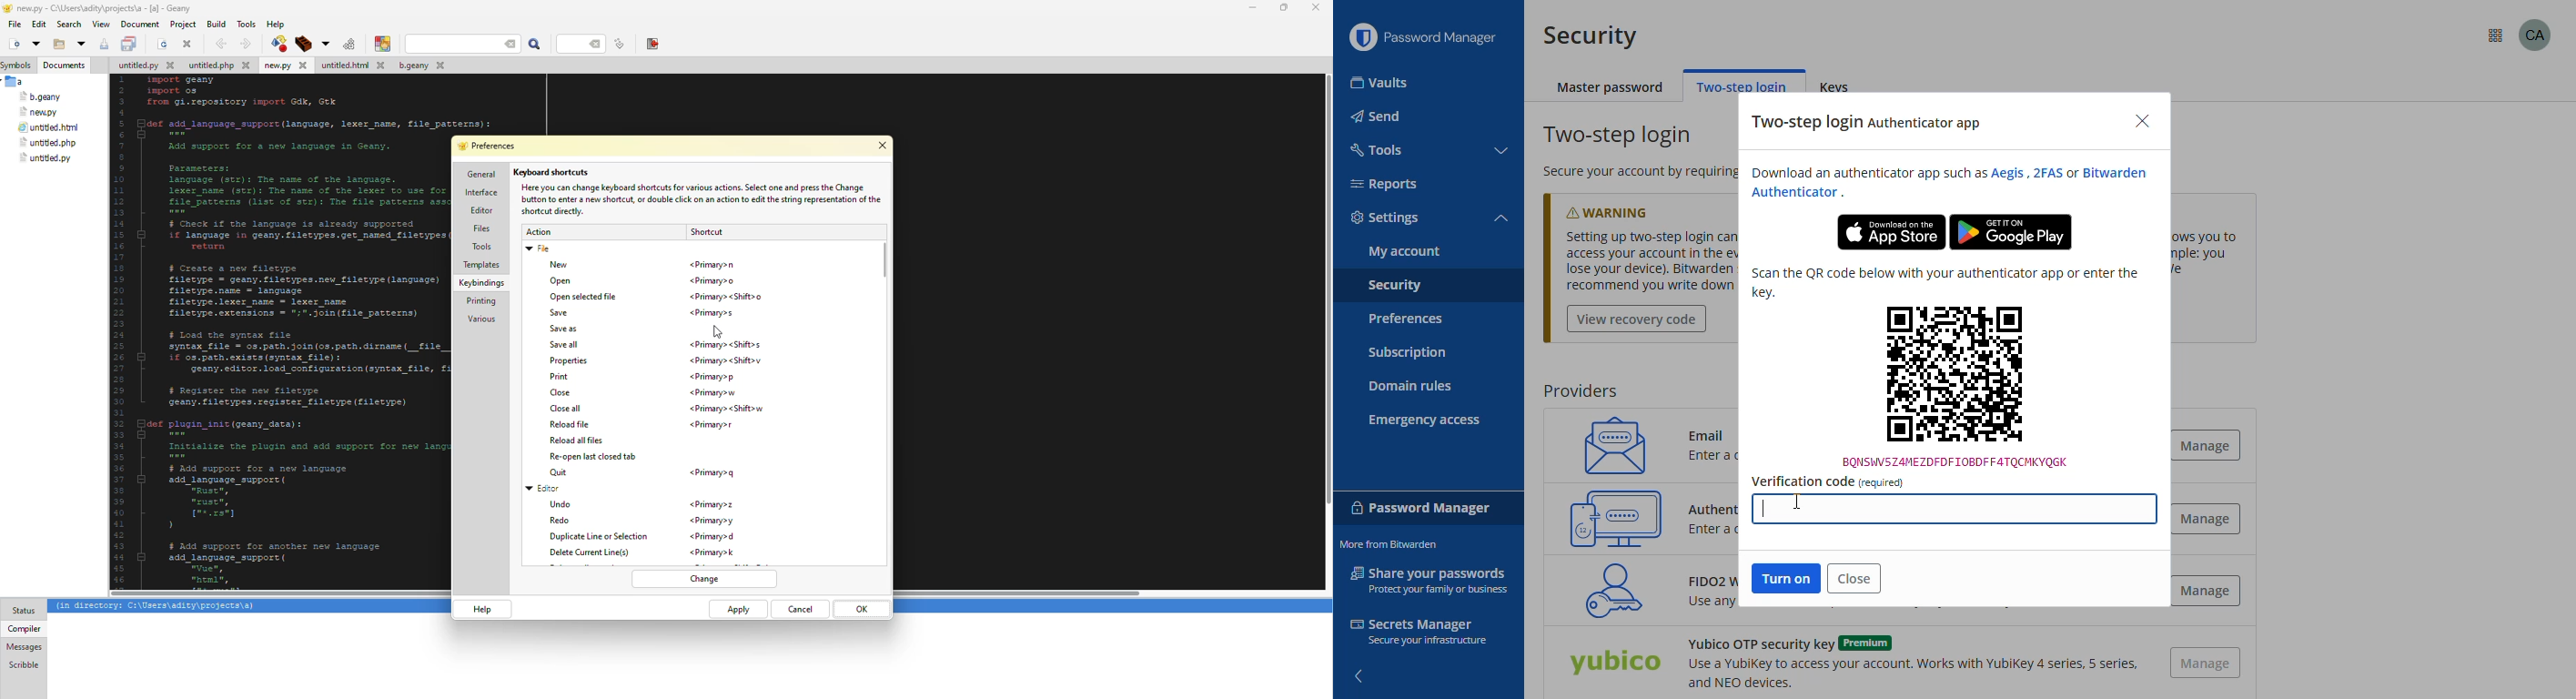 This screenshot has width=2576, height=700. I want to click on manage, so click(2207, 664).